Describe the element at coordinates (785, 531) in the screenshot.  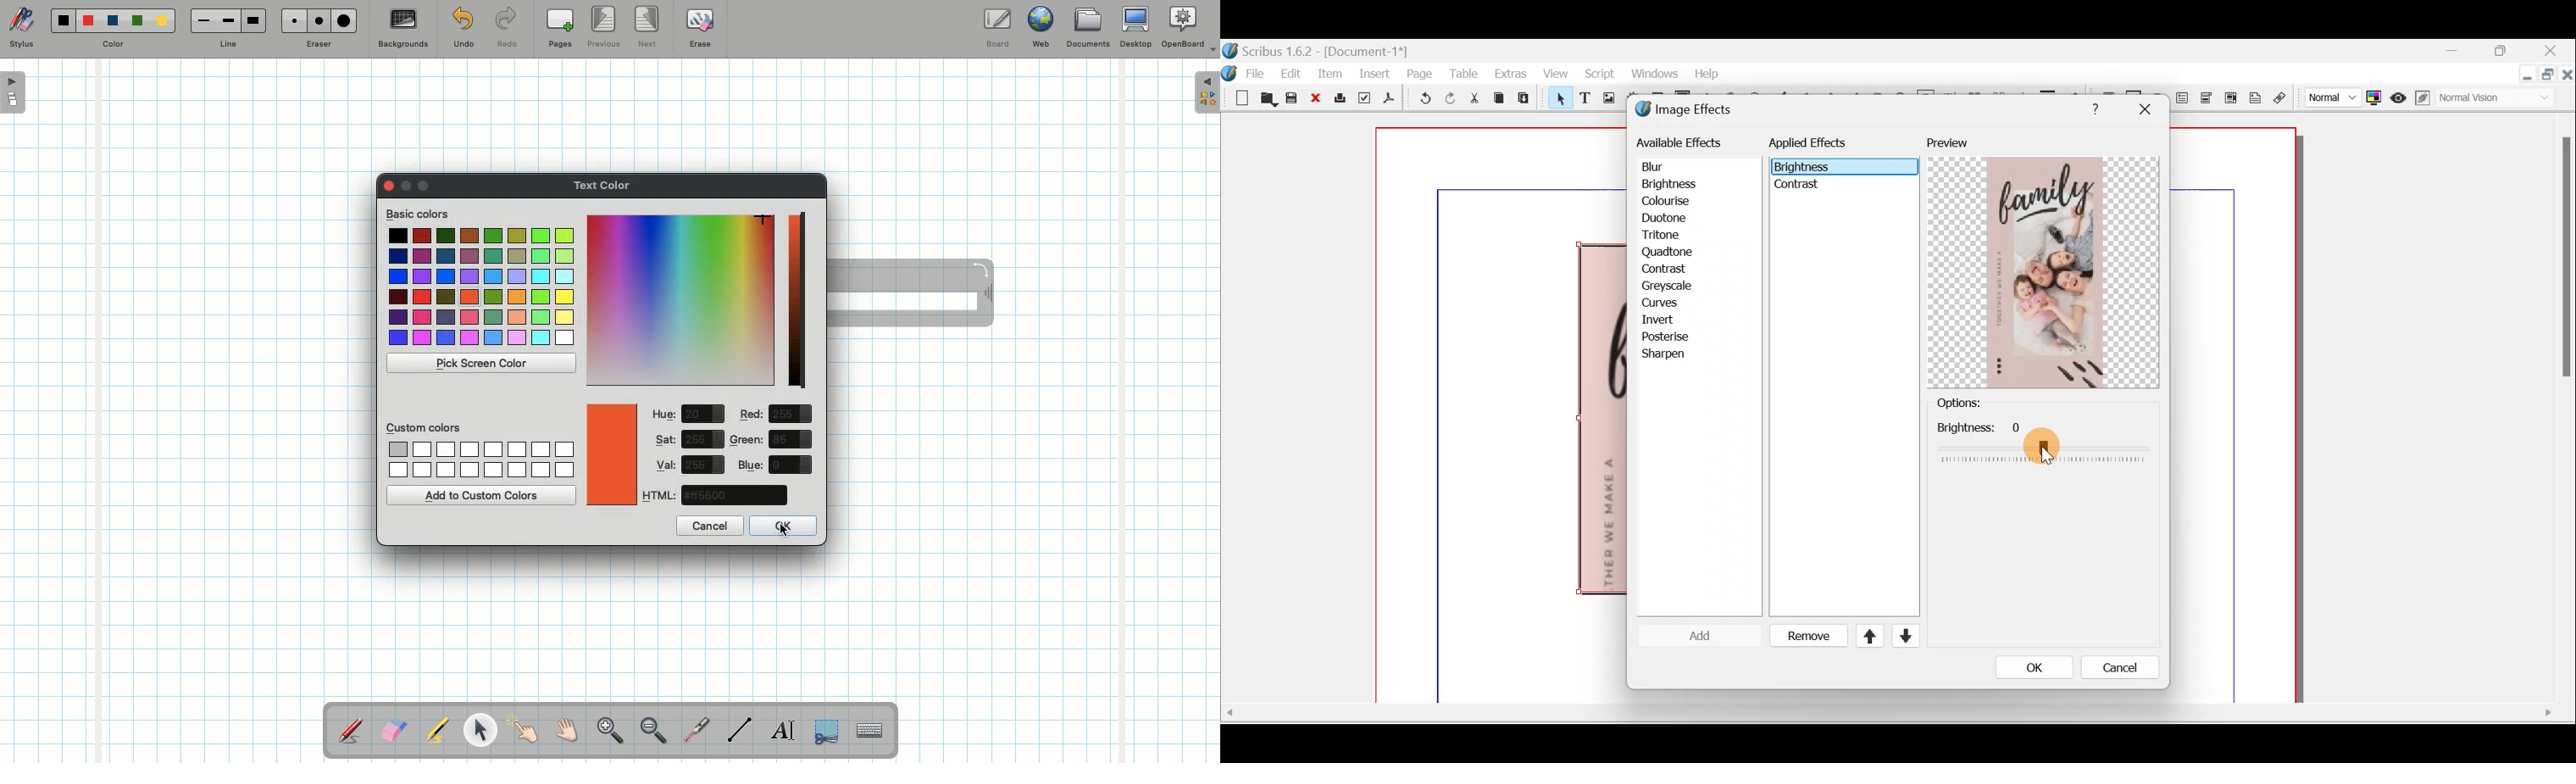
I see `cursor` at that location.